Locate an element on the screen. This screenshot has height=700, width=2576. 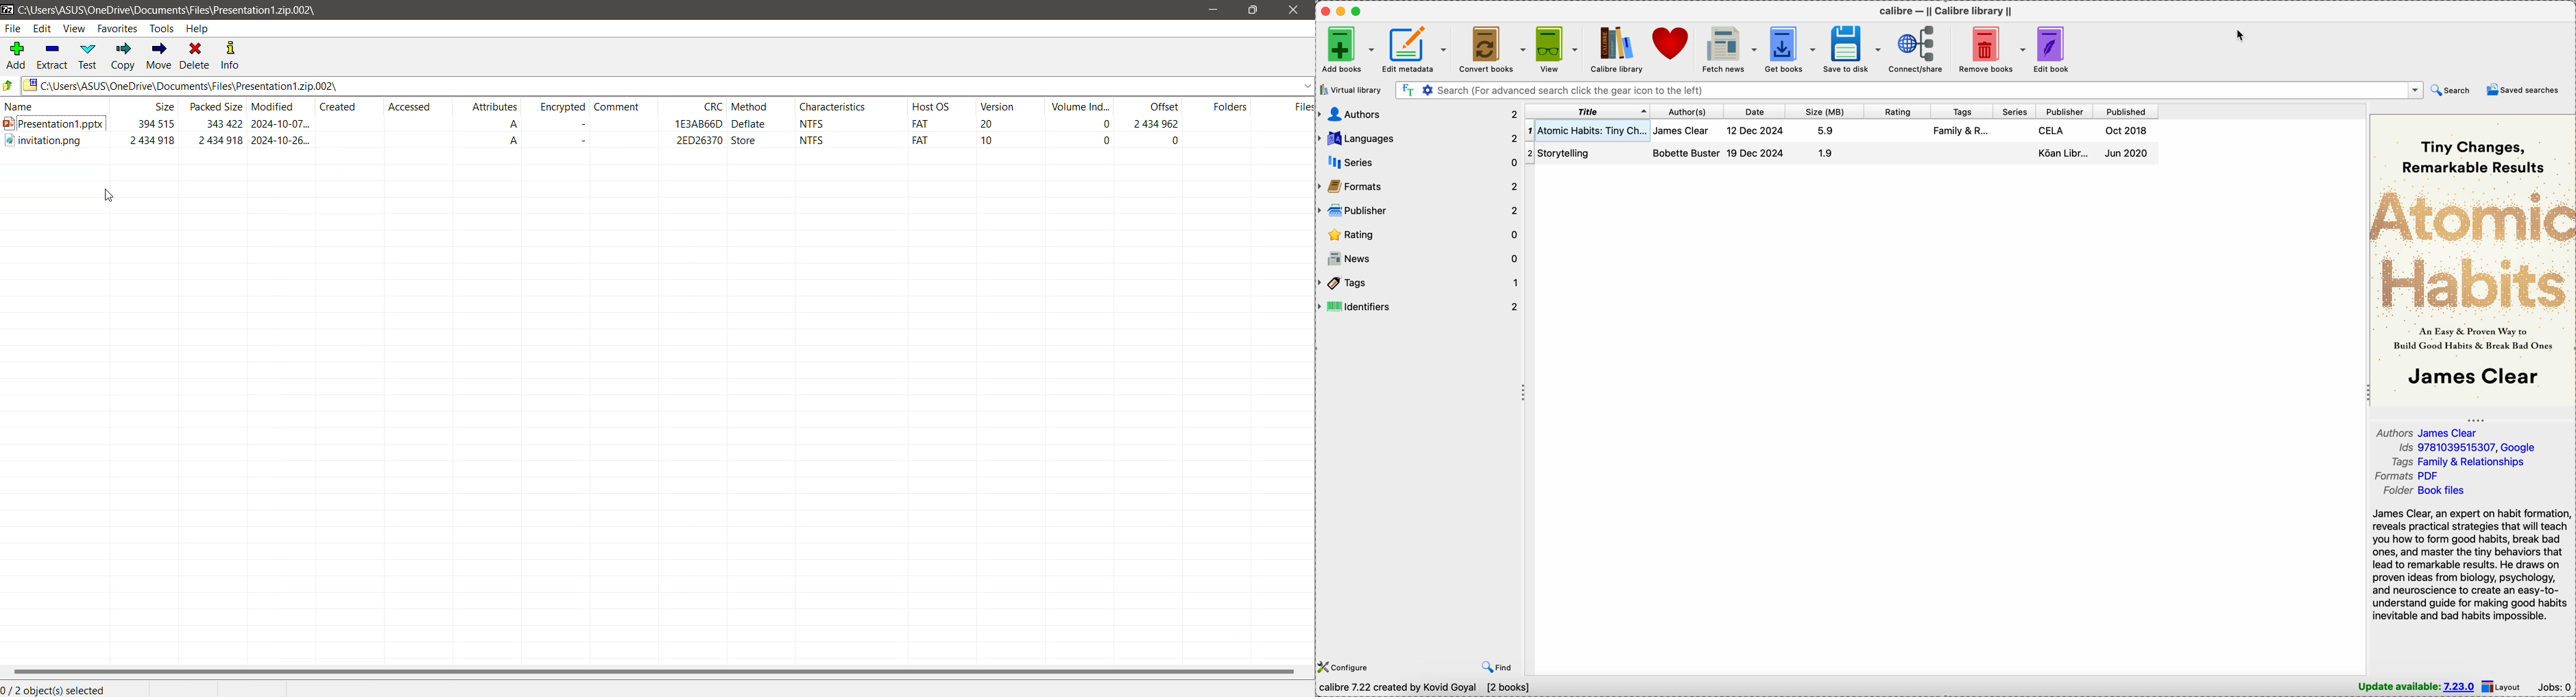
Attributes is located at coordinates (496, 106).